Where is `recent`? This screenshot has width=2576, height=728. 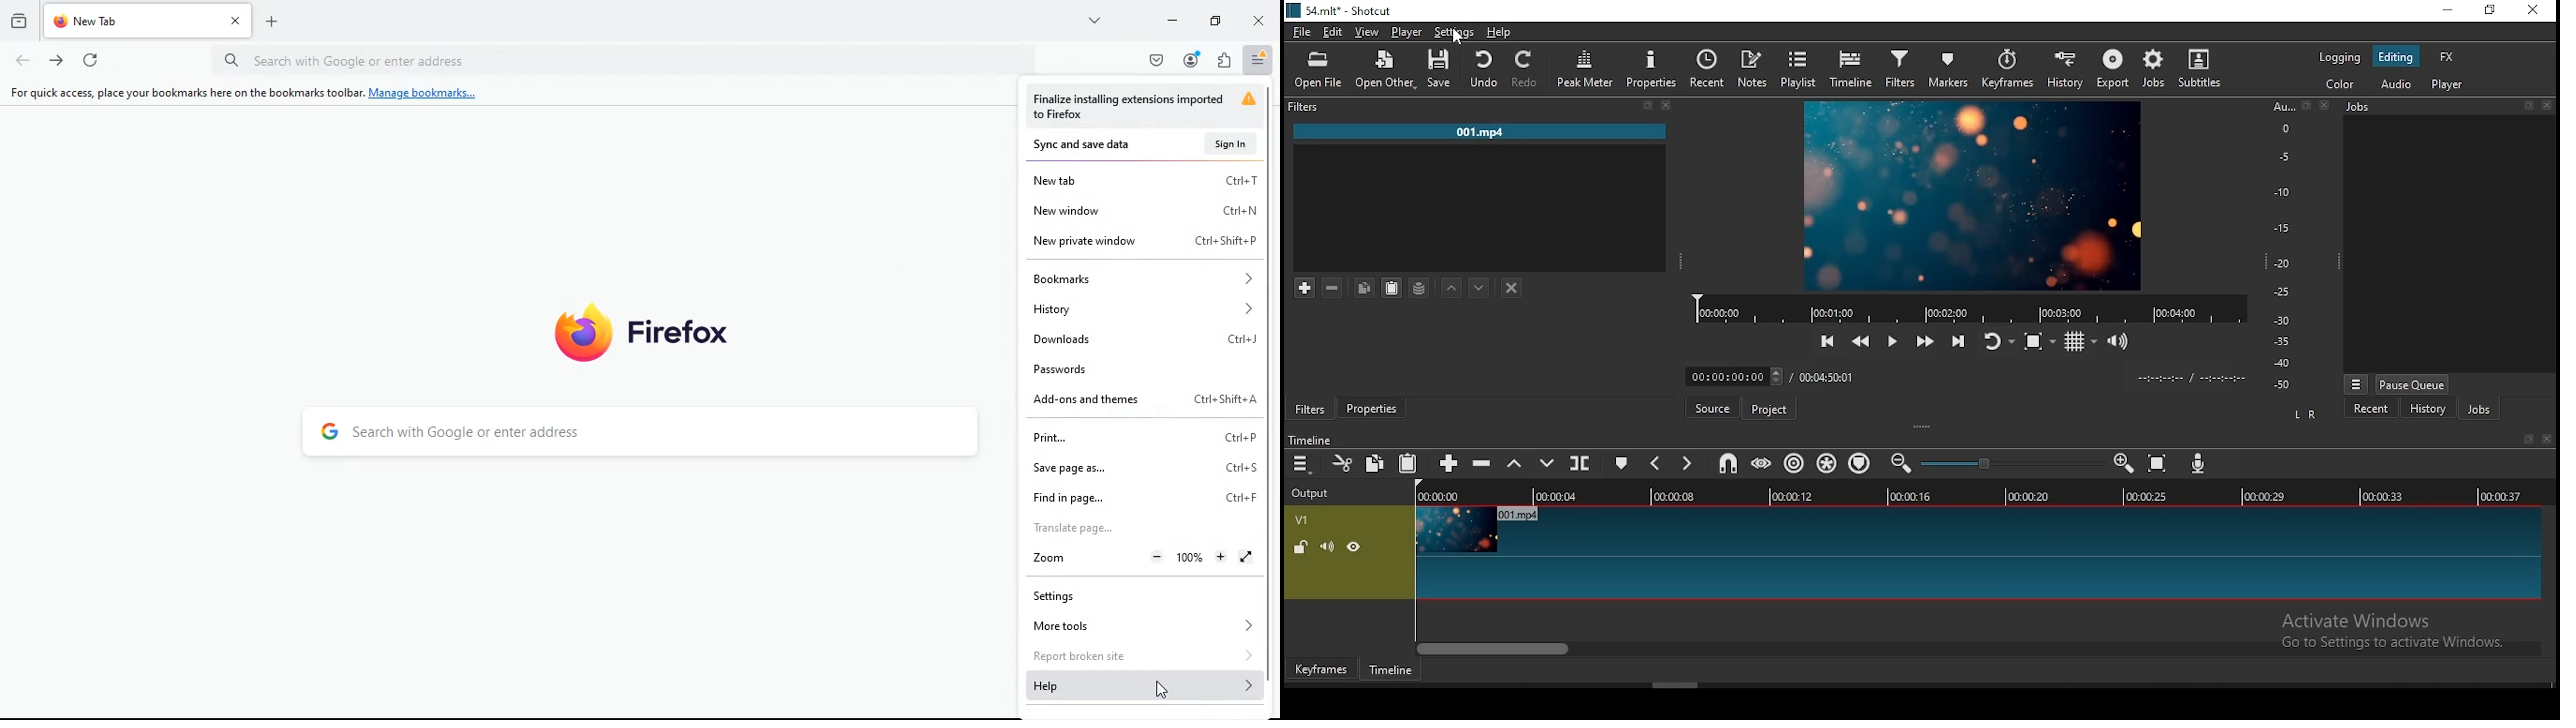 recent is located at coordinates (1707, 69).